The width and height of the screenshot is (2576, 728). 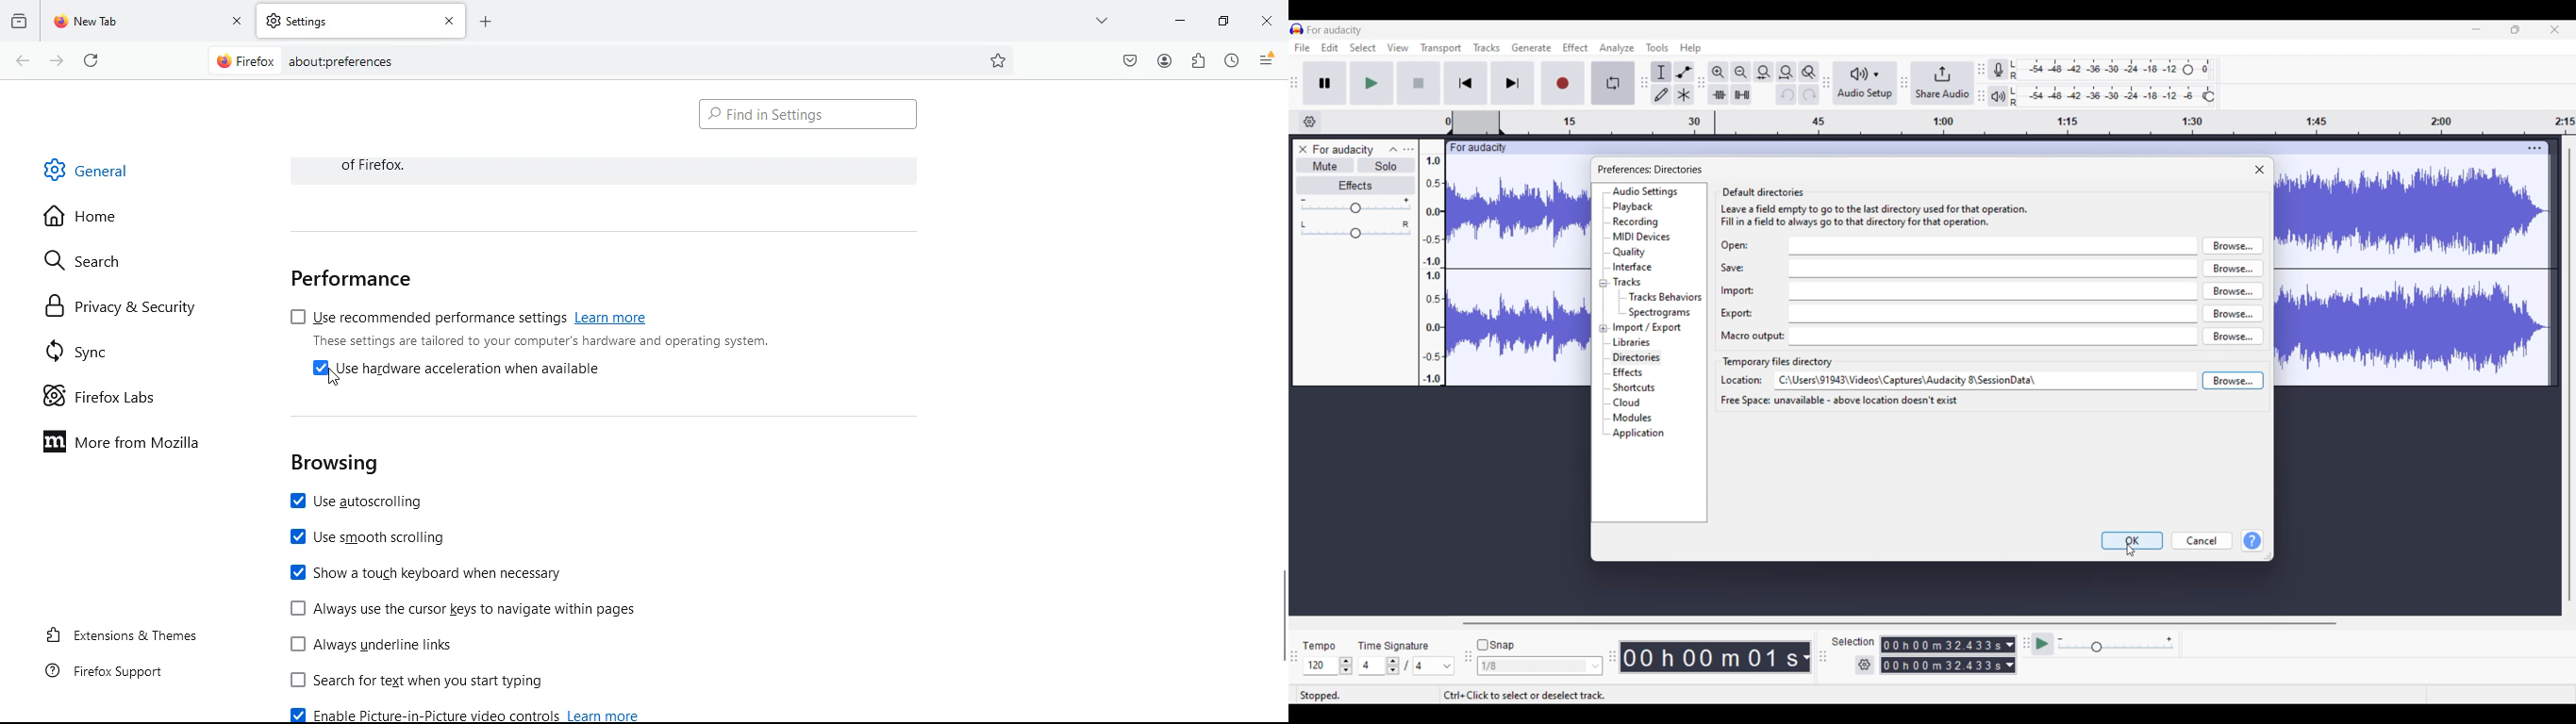 I want to click on Help menu, so click(x=1691, y=48).